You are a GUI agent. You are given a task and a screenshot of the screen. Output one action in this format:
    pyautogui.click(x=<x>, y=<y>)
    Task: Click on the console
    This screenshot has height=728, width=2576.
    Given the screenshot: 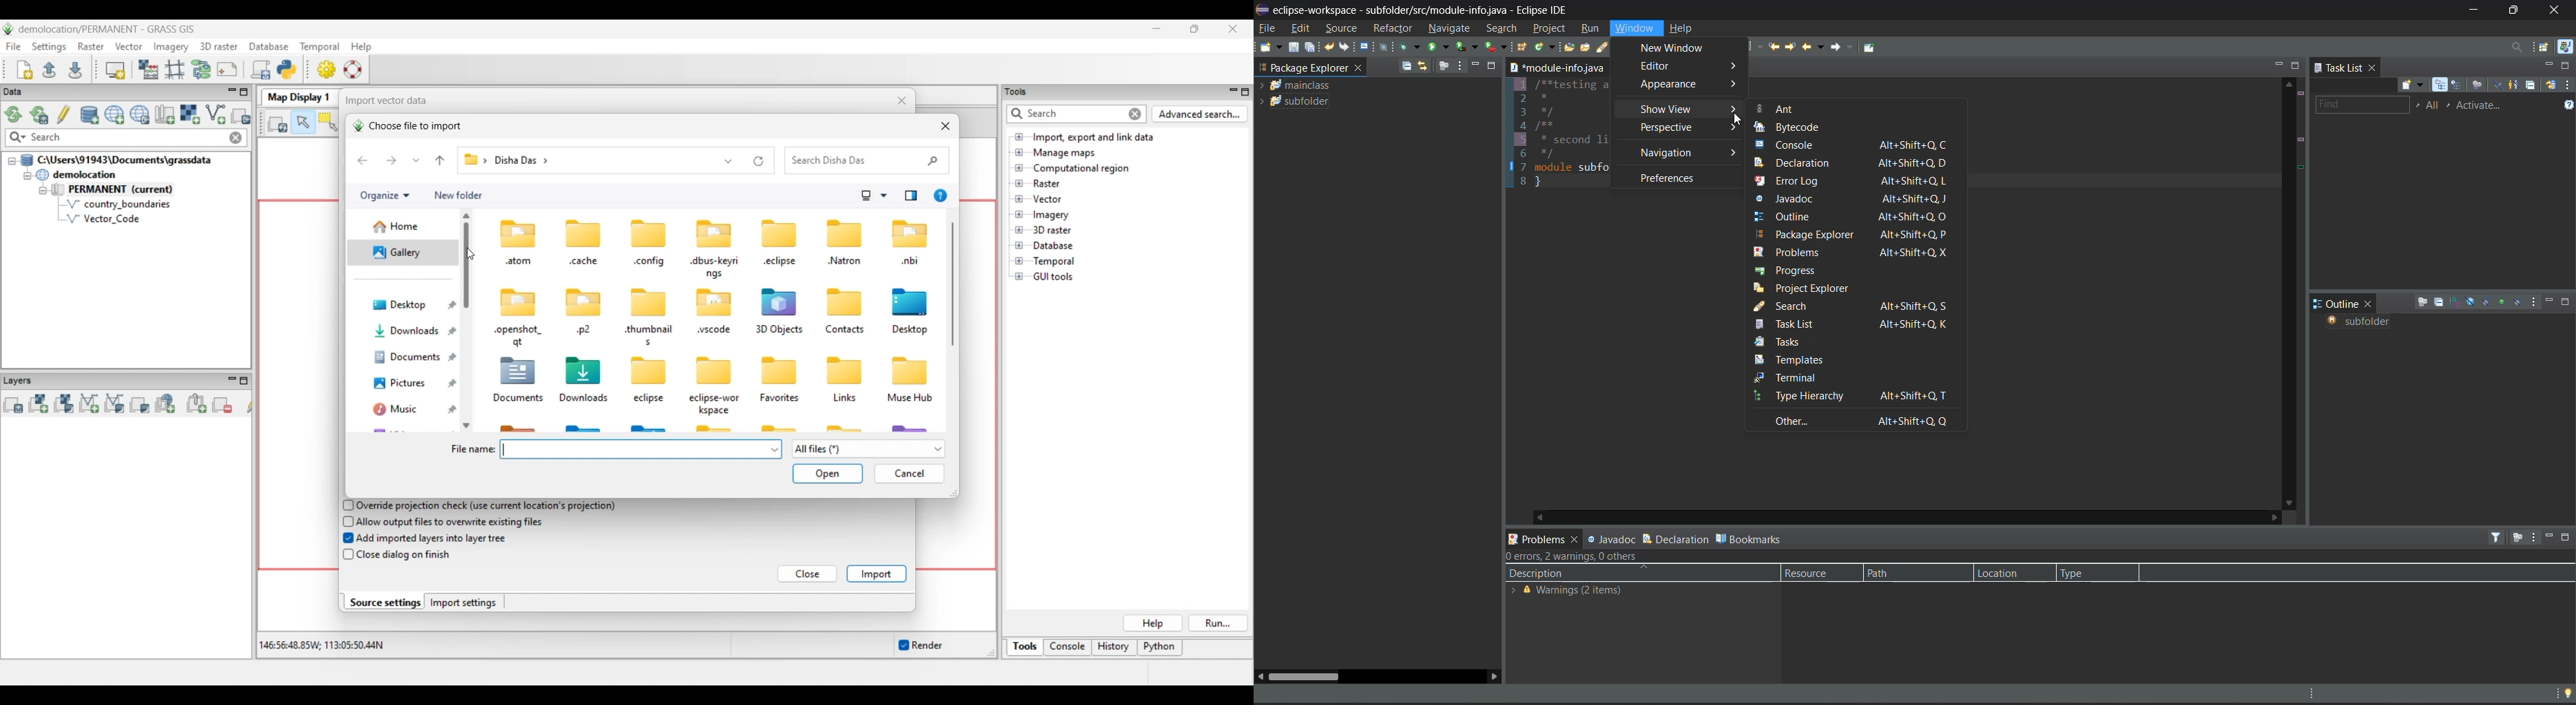 What is the action you would take?
    pyautogui.click(x=1852, y=145)
    